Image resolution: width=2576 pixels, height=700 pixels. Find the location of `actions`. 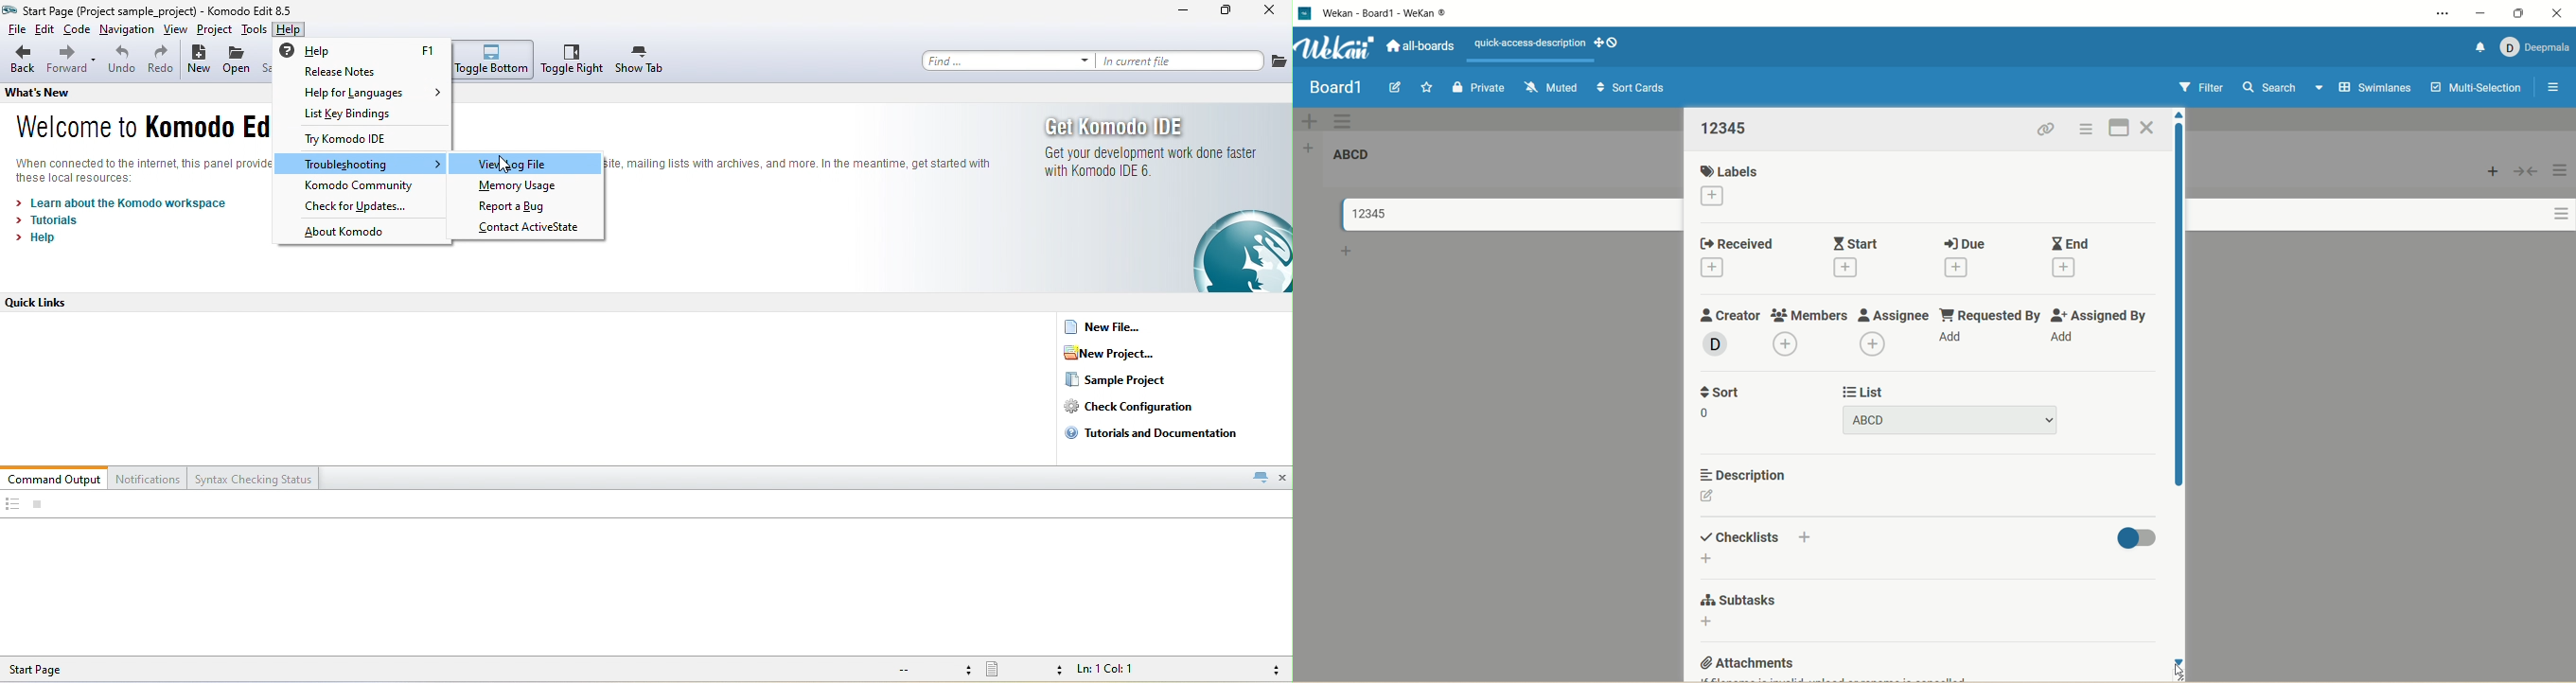

actions is located at coordinates (2556, 203).